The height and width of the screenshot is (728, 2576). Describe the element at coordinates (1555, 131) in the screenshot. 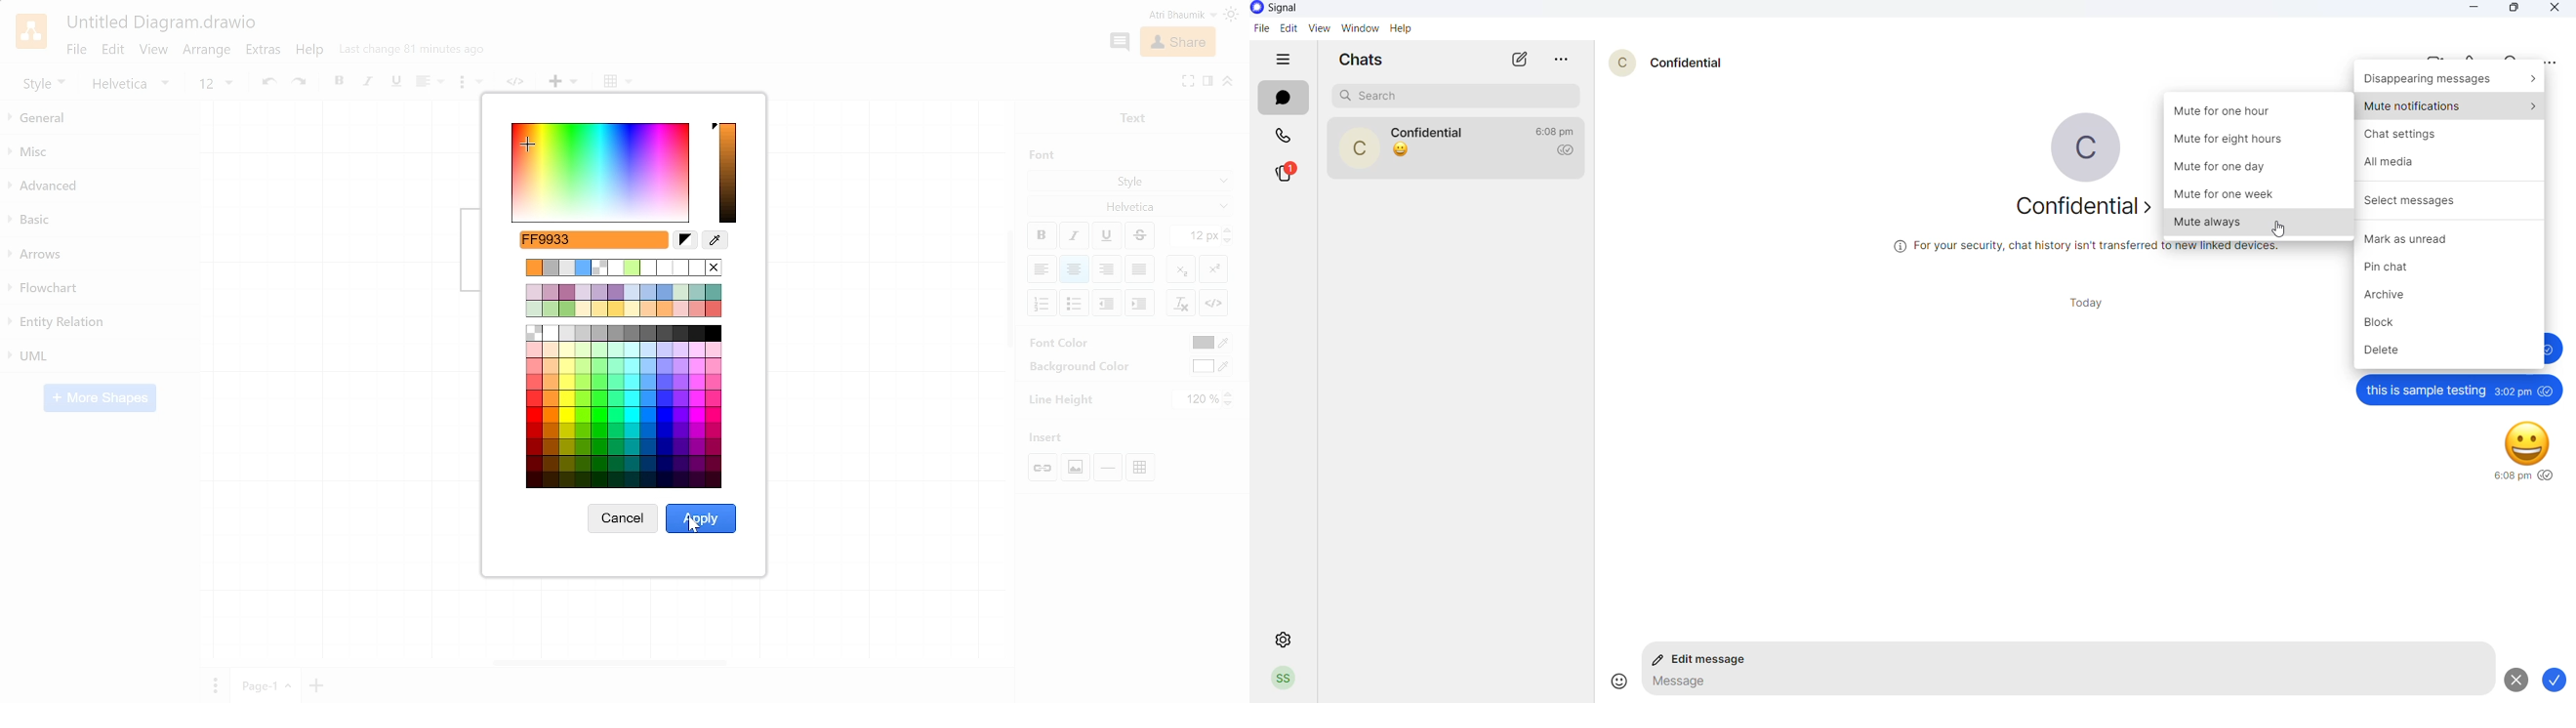

I see `last message time` at that location.